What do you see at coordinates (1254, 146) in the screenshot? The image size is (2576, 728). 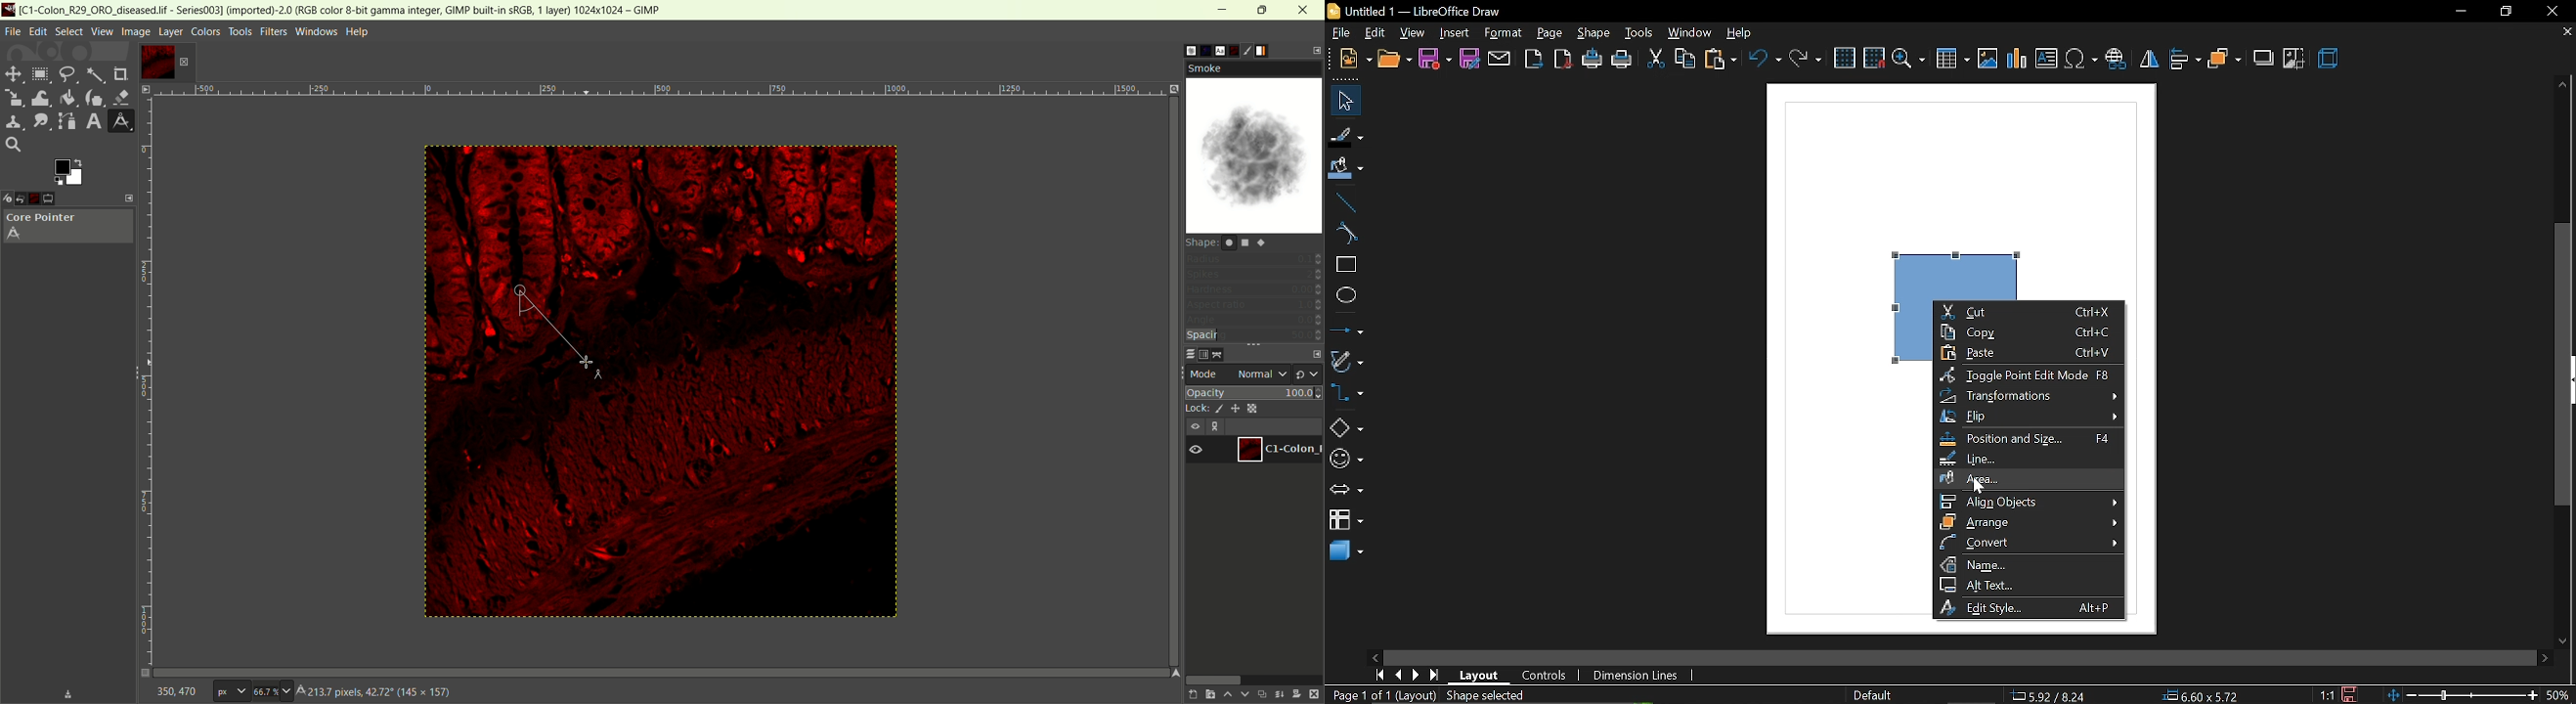 I see `smoke` at bounding box center [1254, 146].